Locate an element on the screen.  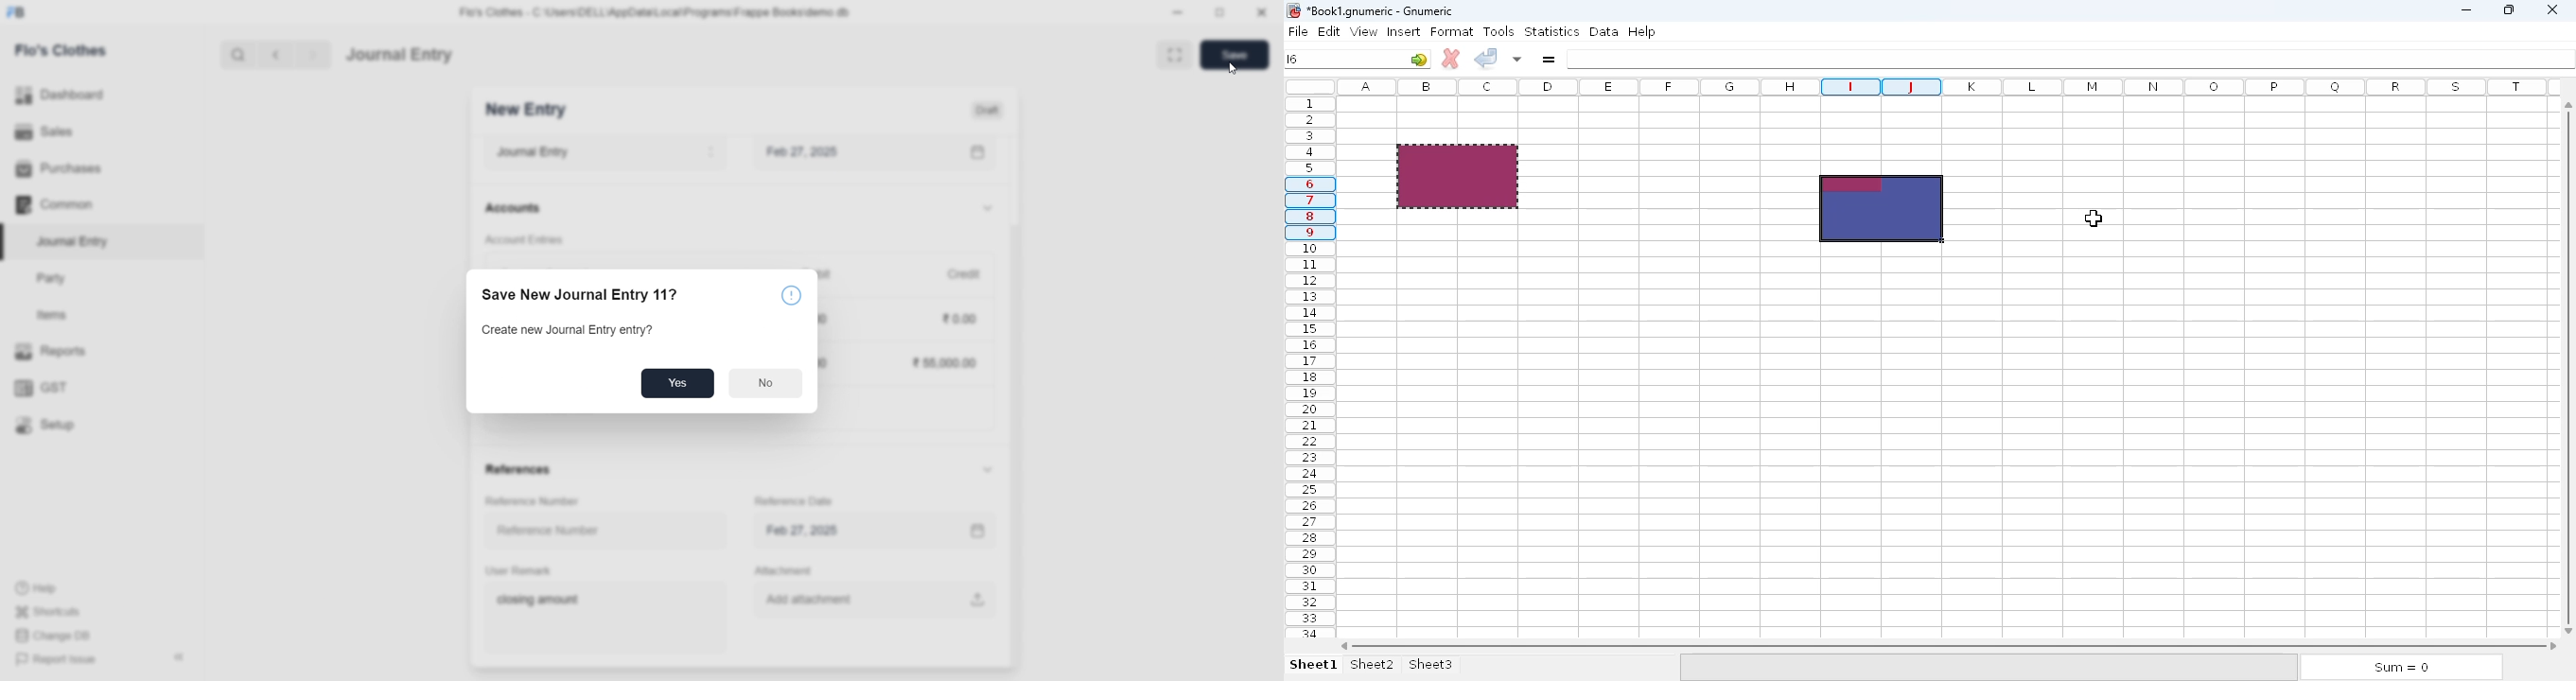
No is located at coordinates (766, 383).